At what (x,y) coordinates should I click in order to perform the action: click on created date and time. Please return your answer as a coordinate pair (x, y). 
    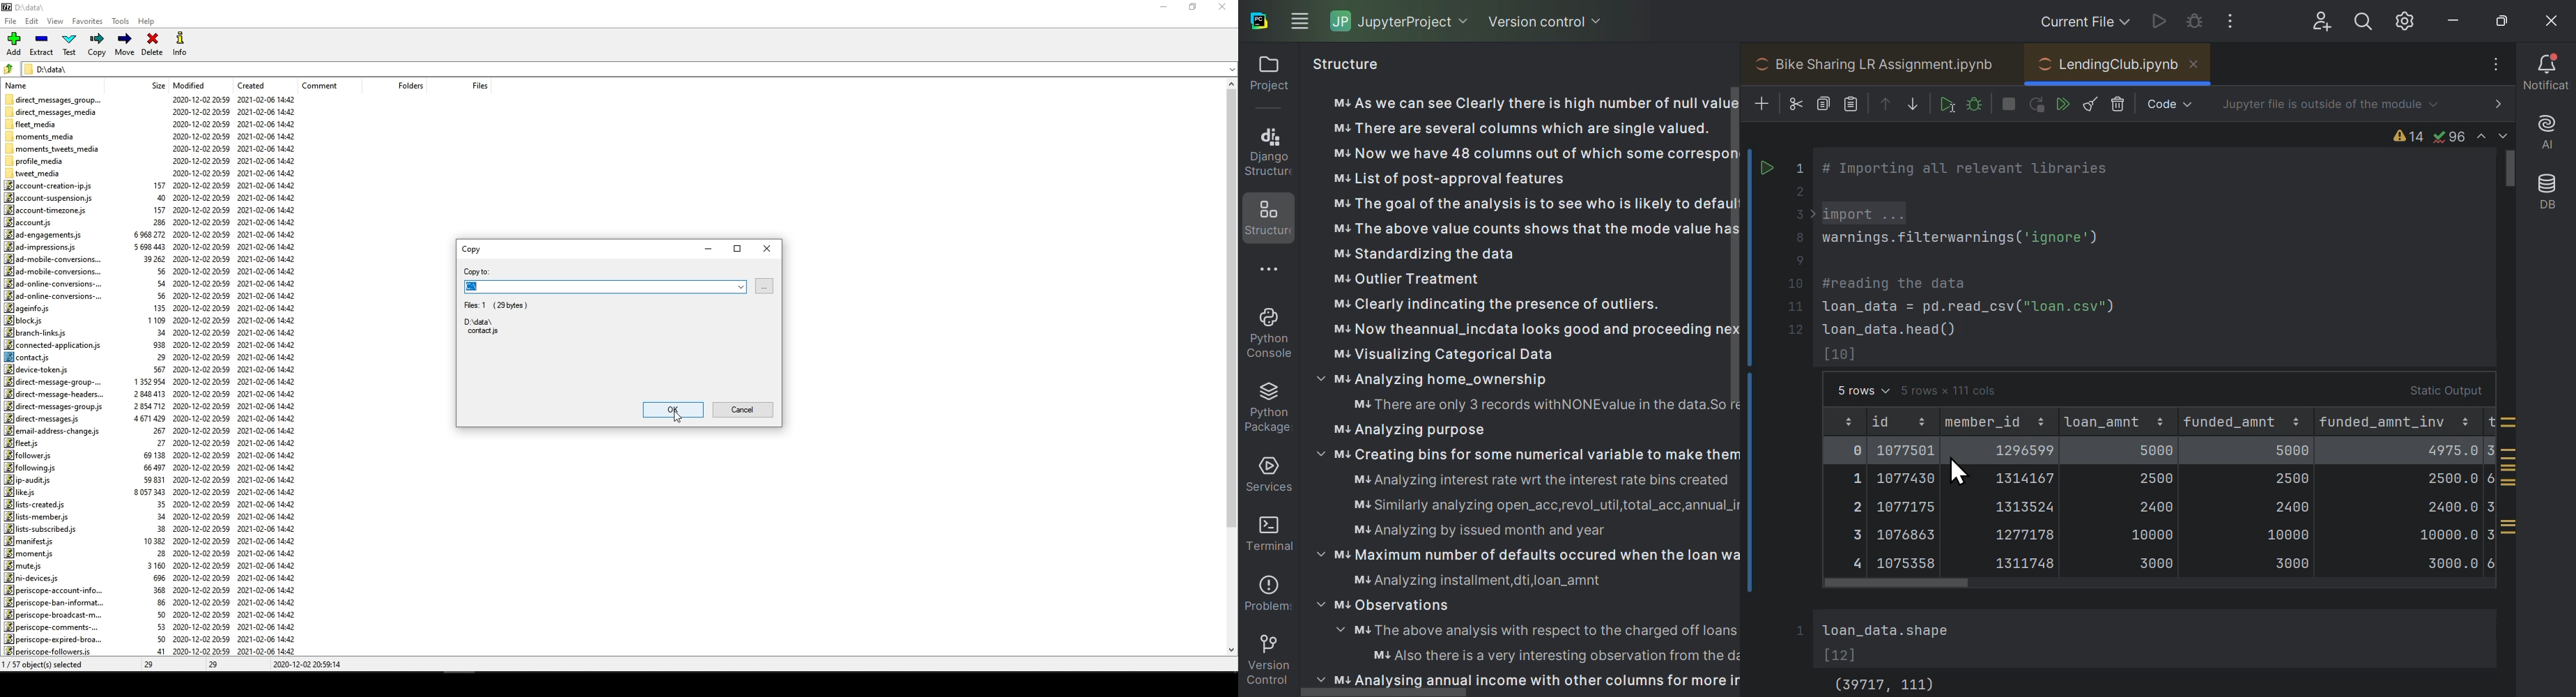
    Looking at the image, I should click on (269, 376).